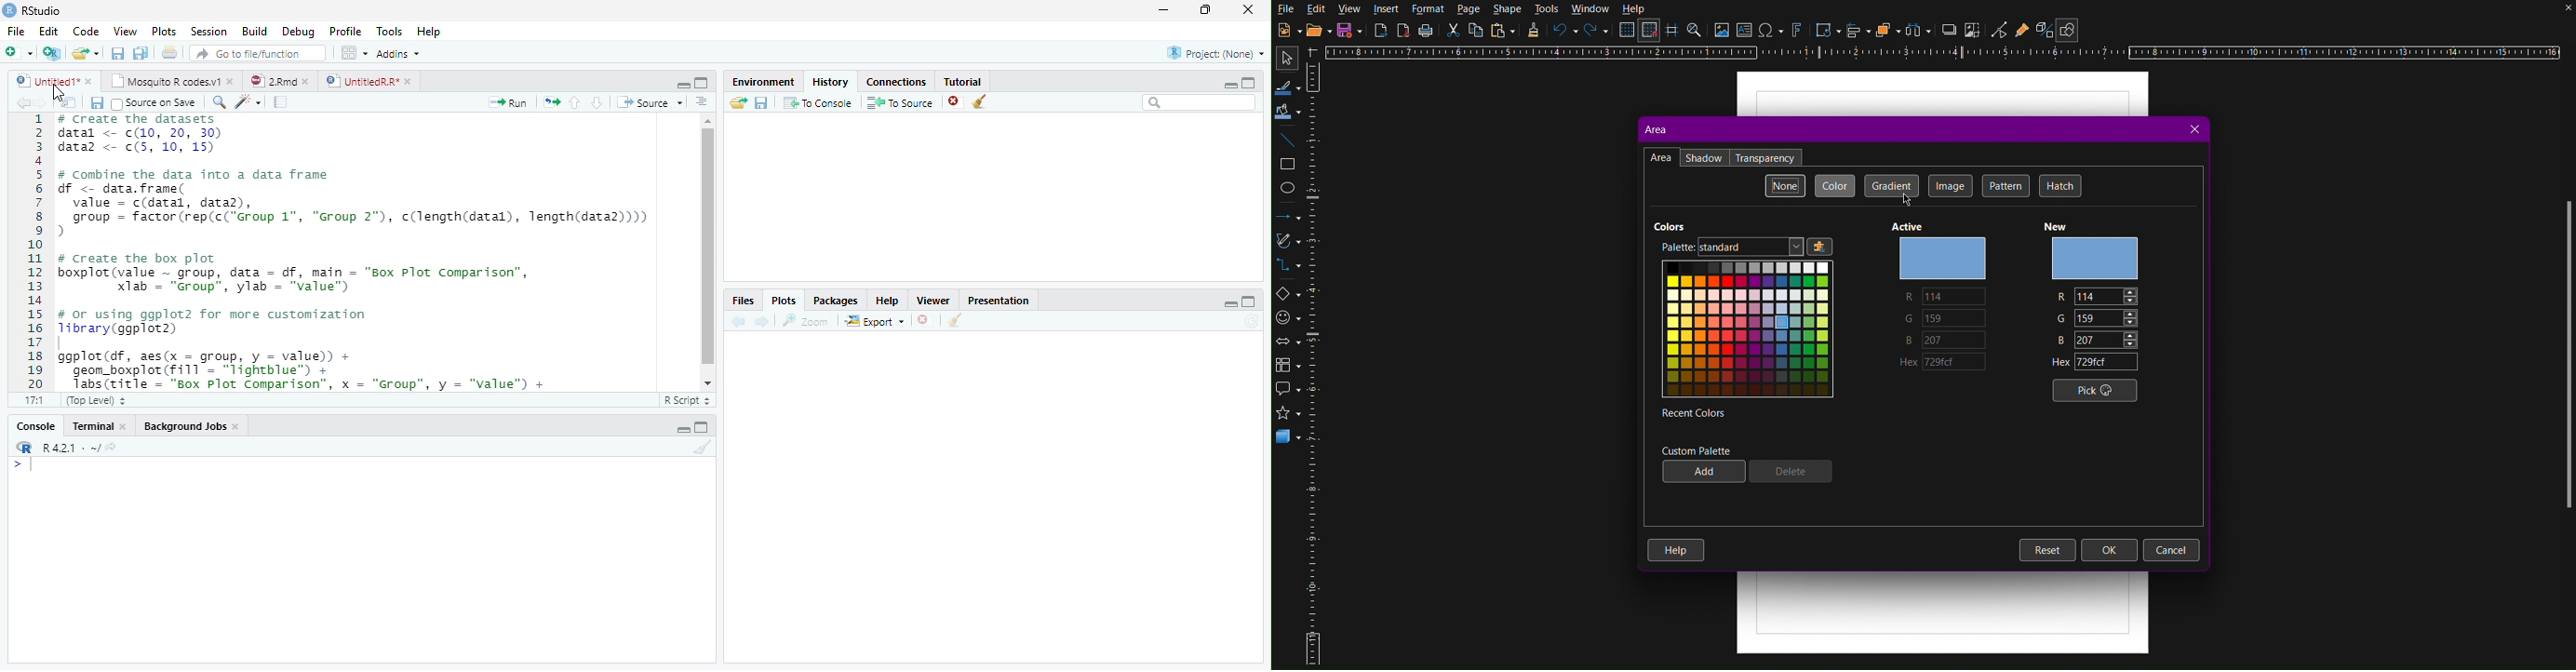  I want to click on Minimize, so click(1229, 303).